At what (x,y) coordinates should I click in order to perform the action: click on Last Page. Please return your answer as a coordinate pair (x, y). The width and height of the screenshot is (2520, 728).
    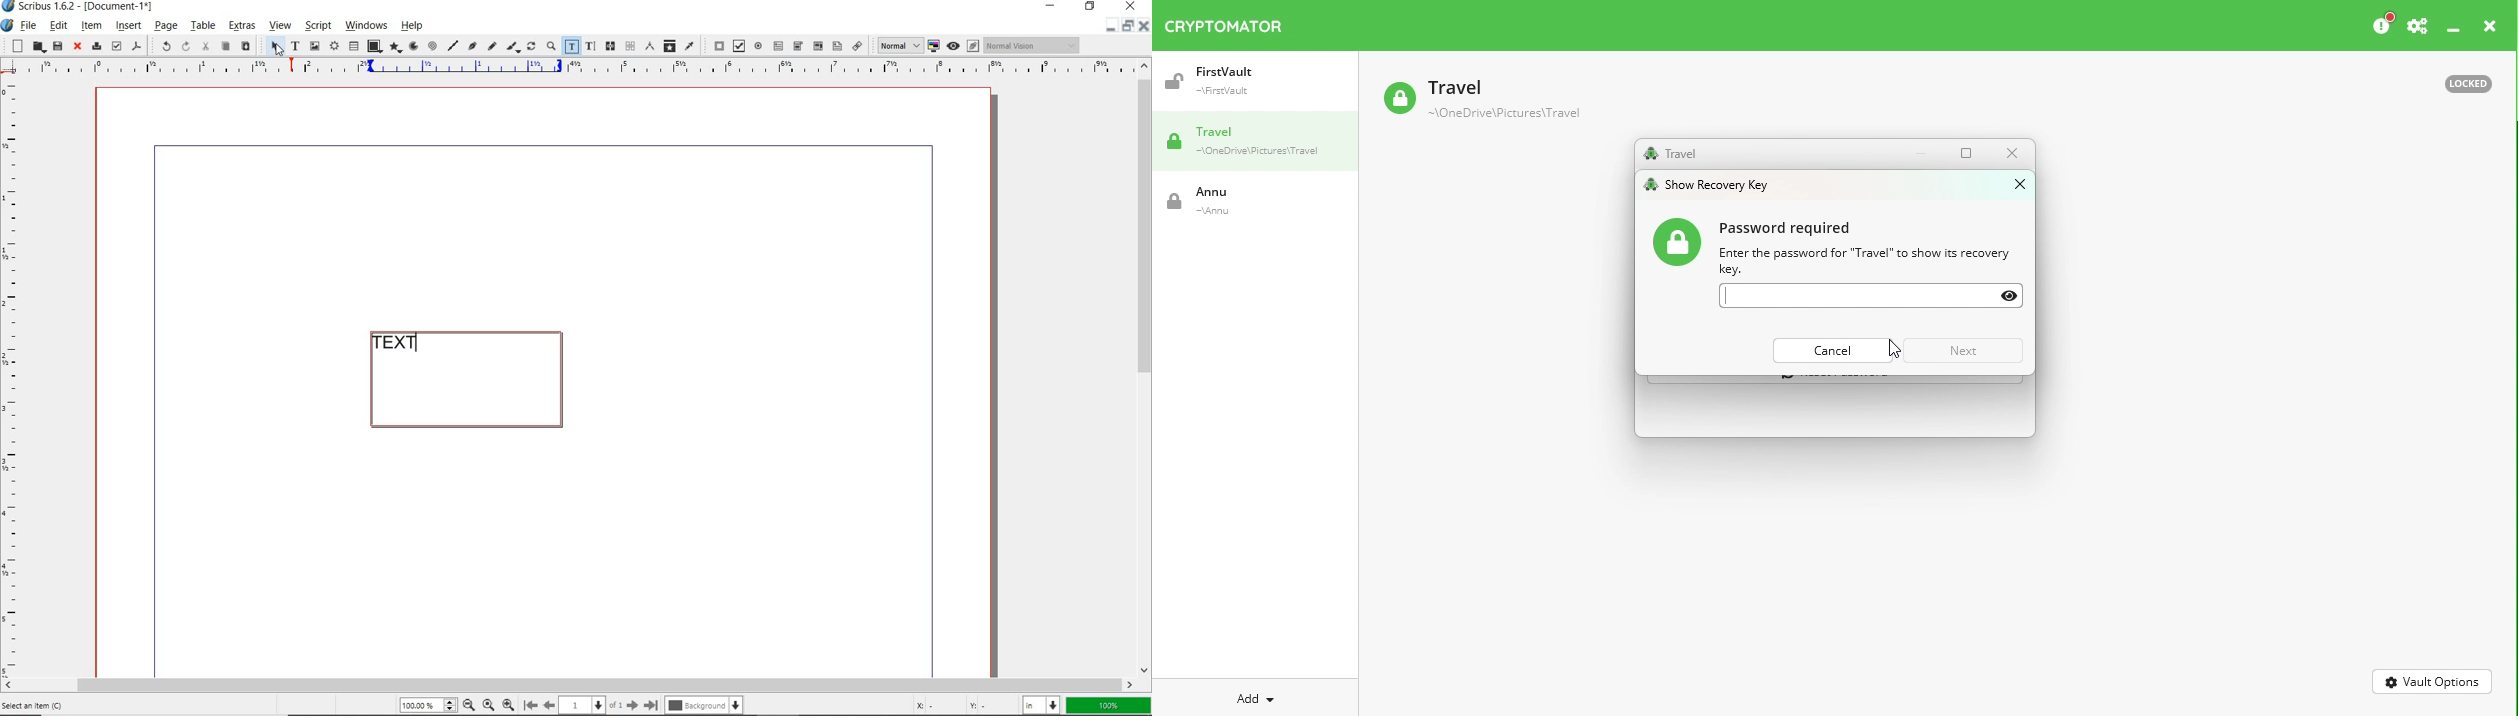
    Looking at the image, I should click on (652, 705).